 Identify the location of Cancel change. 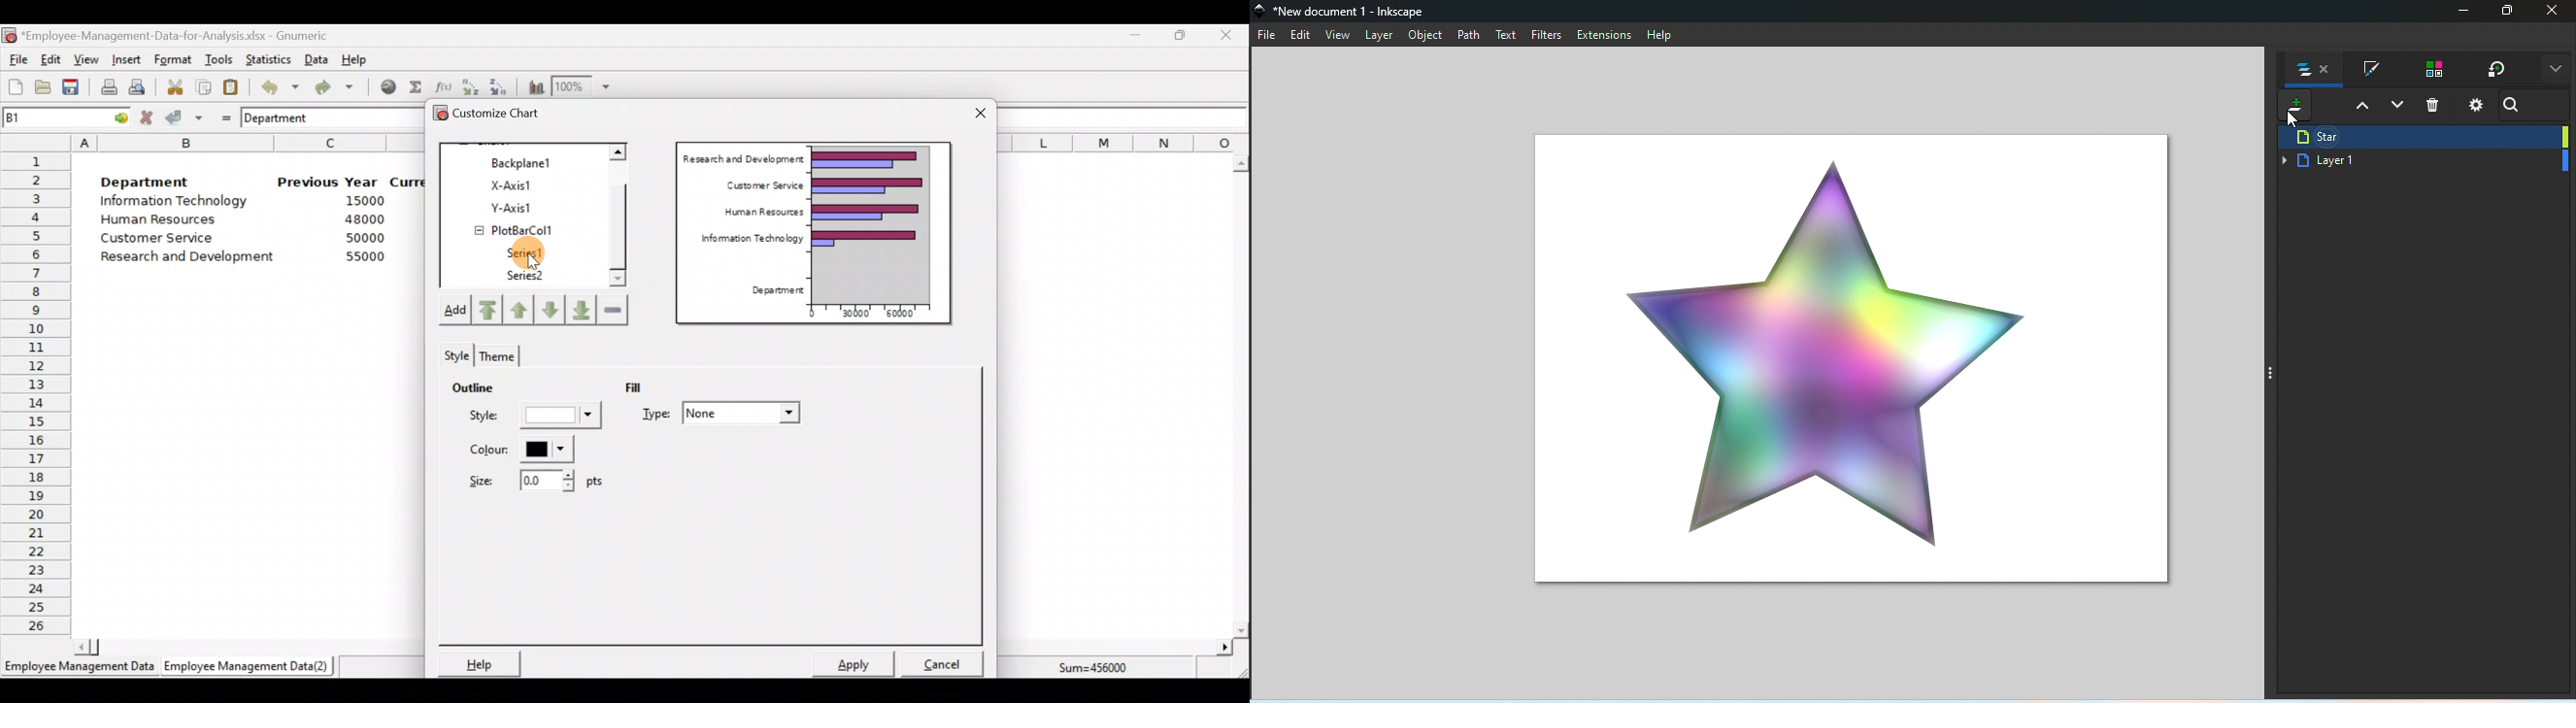
(148, 117).